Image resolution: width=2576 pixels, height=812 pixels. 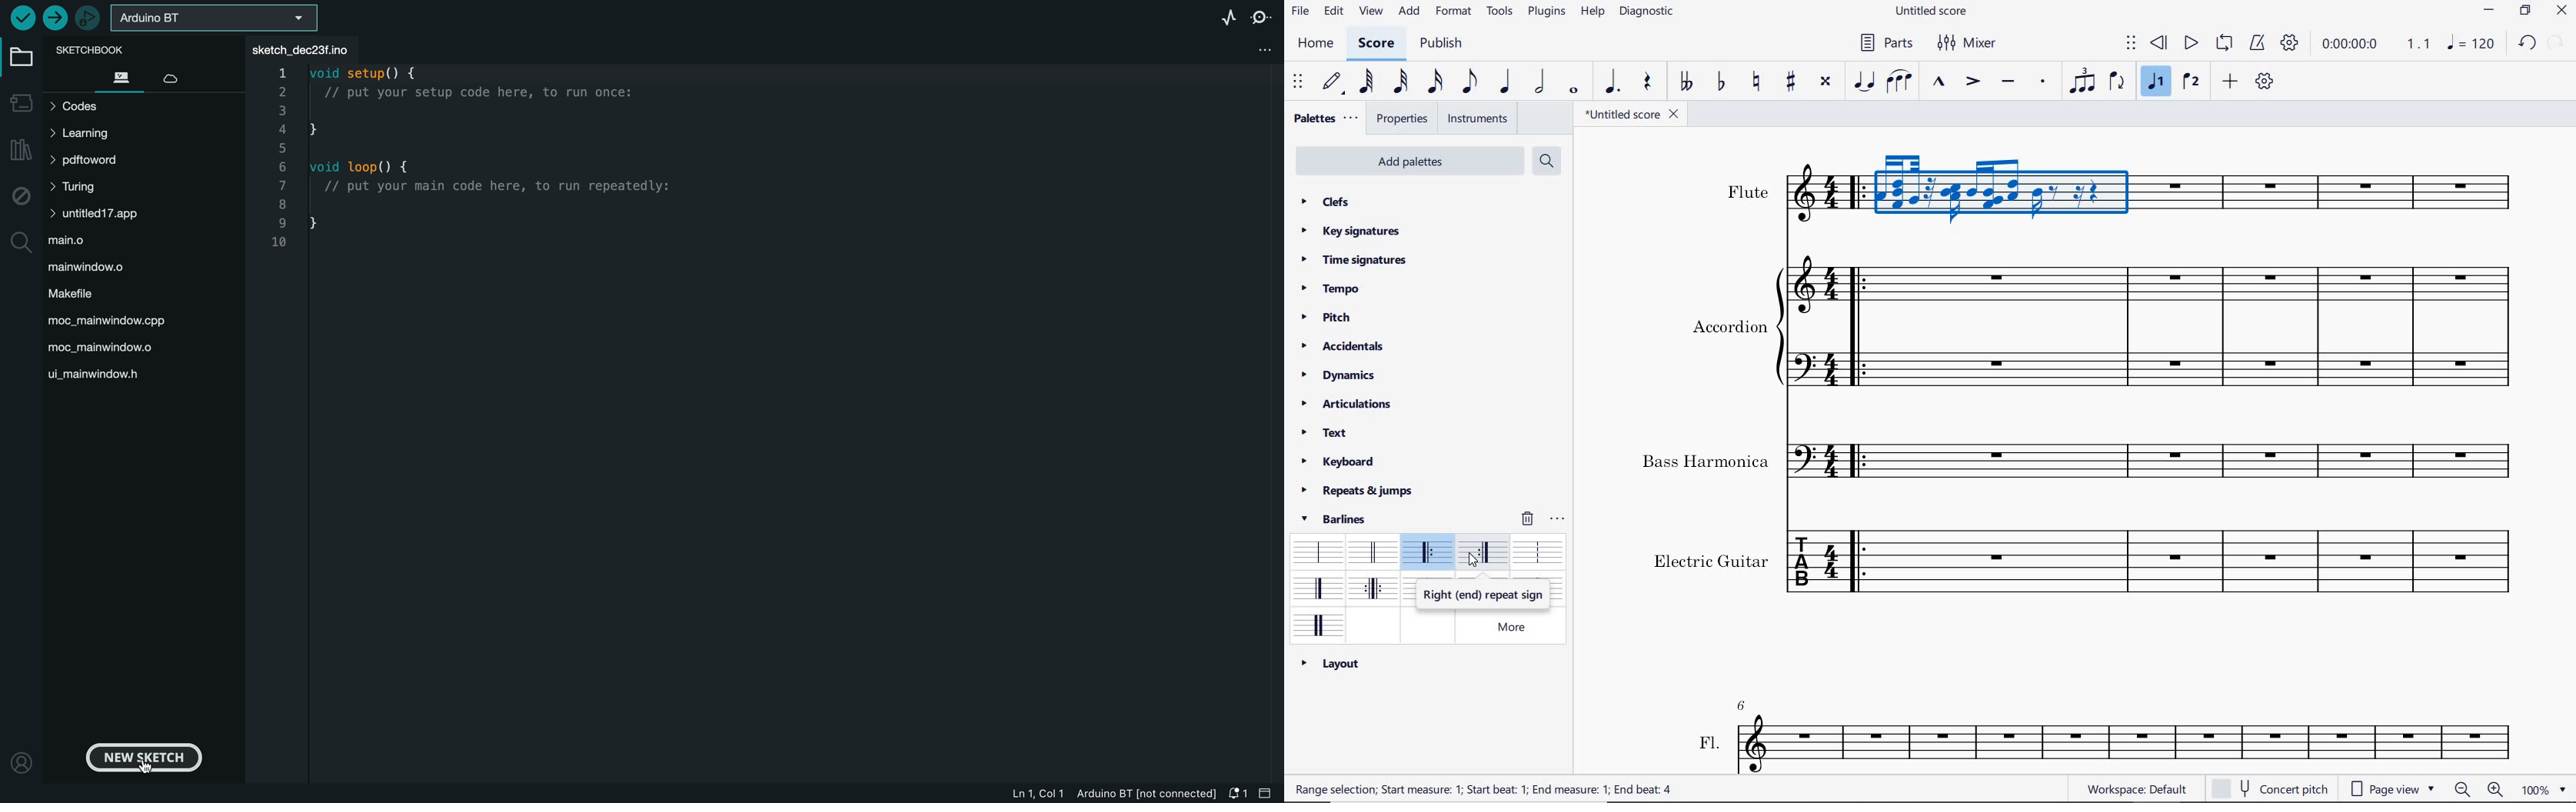 What do you see at coordinates (1318, 588) in the screenshot?
I see `final barline` at bounding box center [1318, 588].